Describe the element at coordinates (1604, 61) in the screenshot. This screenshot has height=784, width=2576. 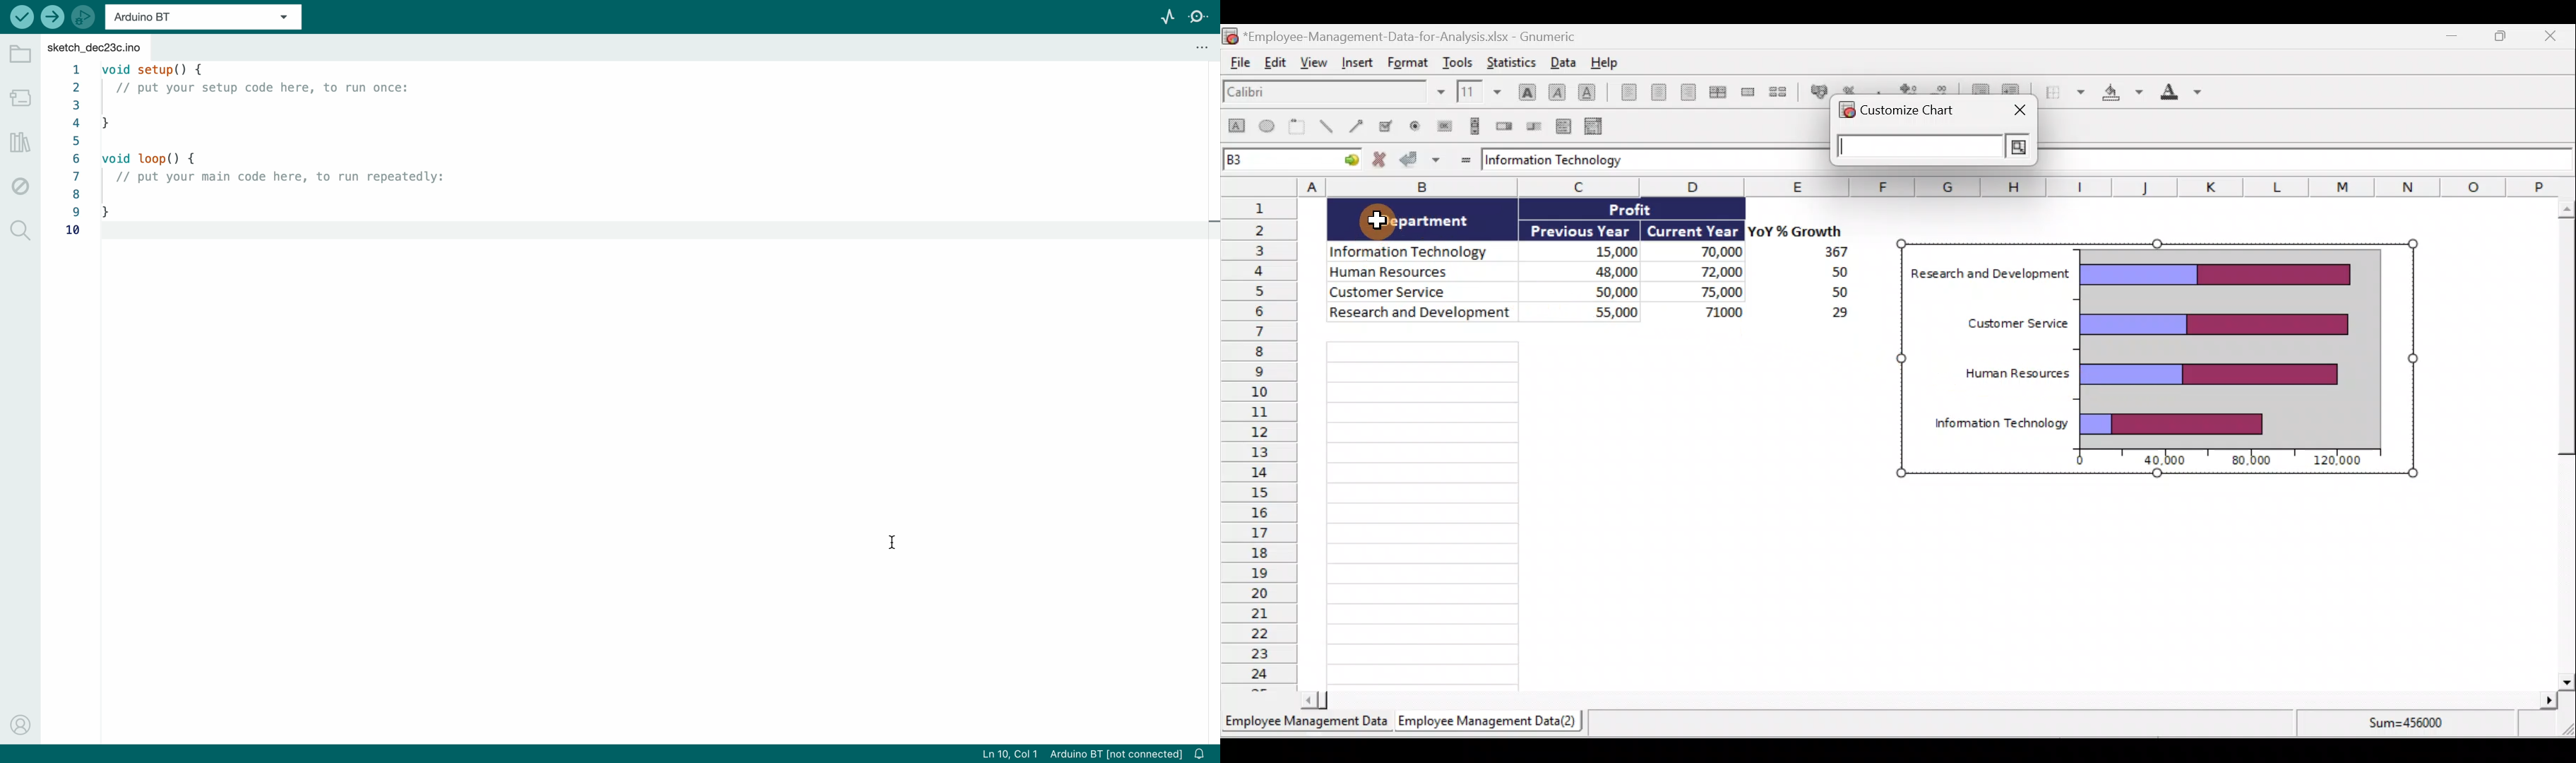
I see `Help` at that location.